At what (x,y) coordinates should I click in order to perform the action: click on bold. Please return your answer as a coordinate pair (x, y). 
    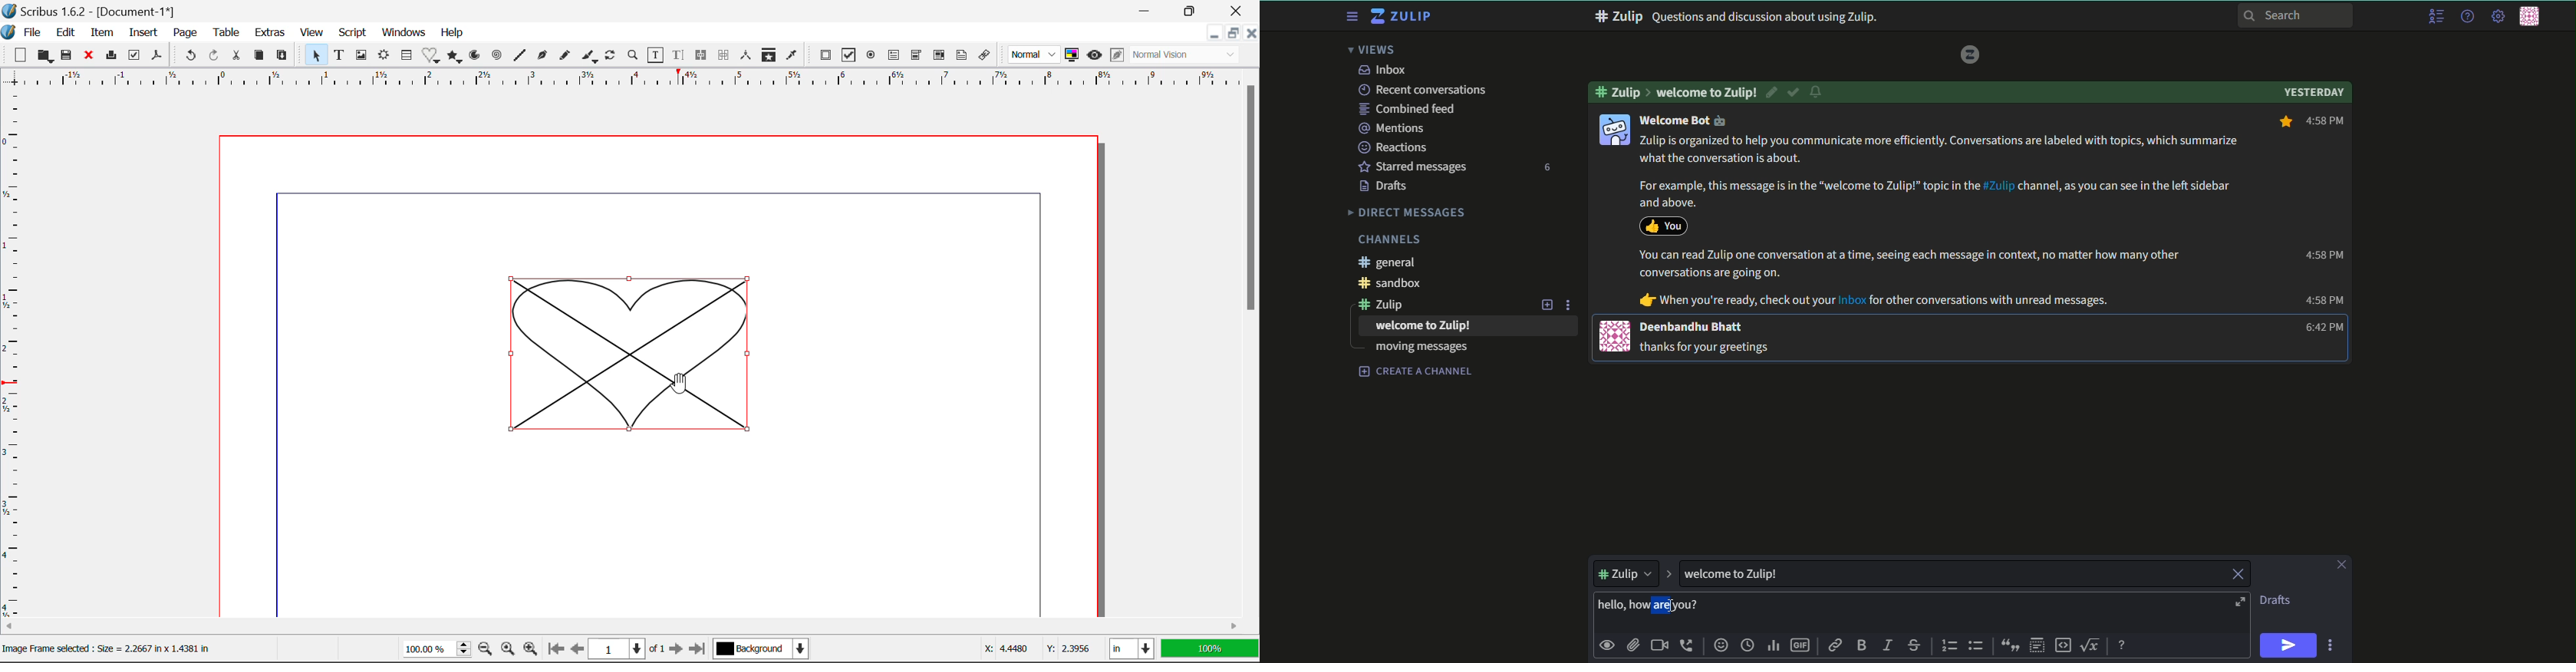
    Looking at the image, I should click on (1861, 646).